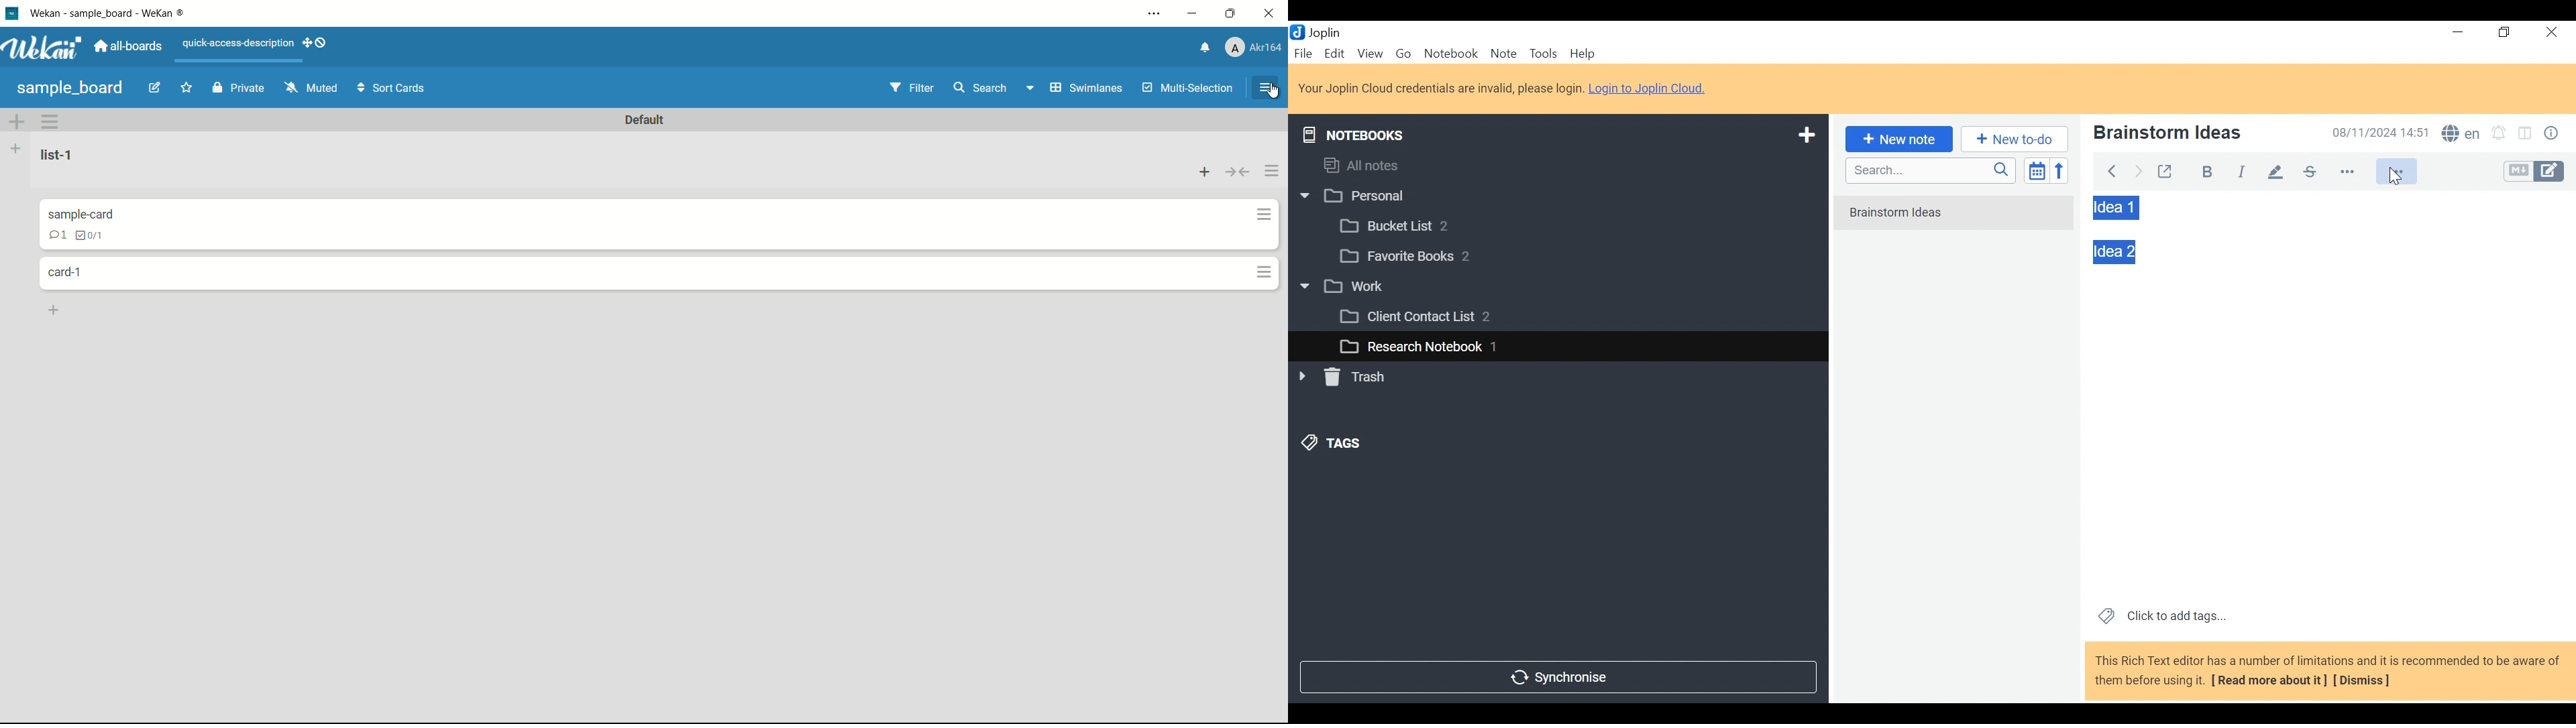  Describe the element at coordinates (2356, 172) in the screenshot. I see `more options` at that location.